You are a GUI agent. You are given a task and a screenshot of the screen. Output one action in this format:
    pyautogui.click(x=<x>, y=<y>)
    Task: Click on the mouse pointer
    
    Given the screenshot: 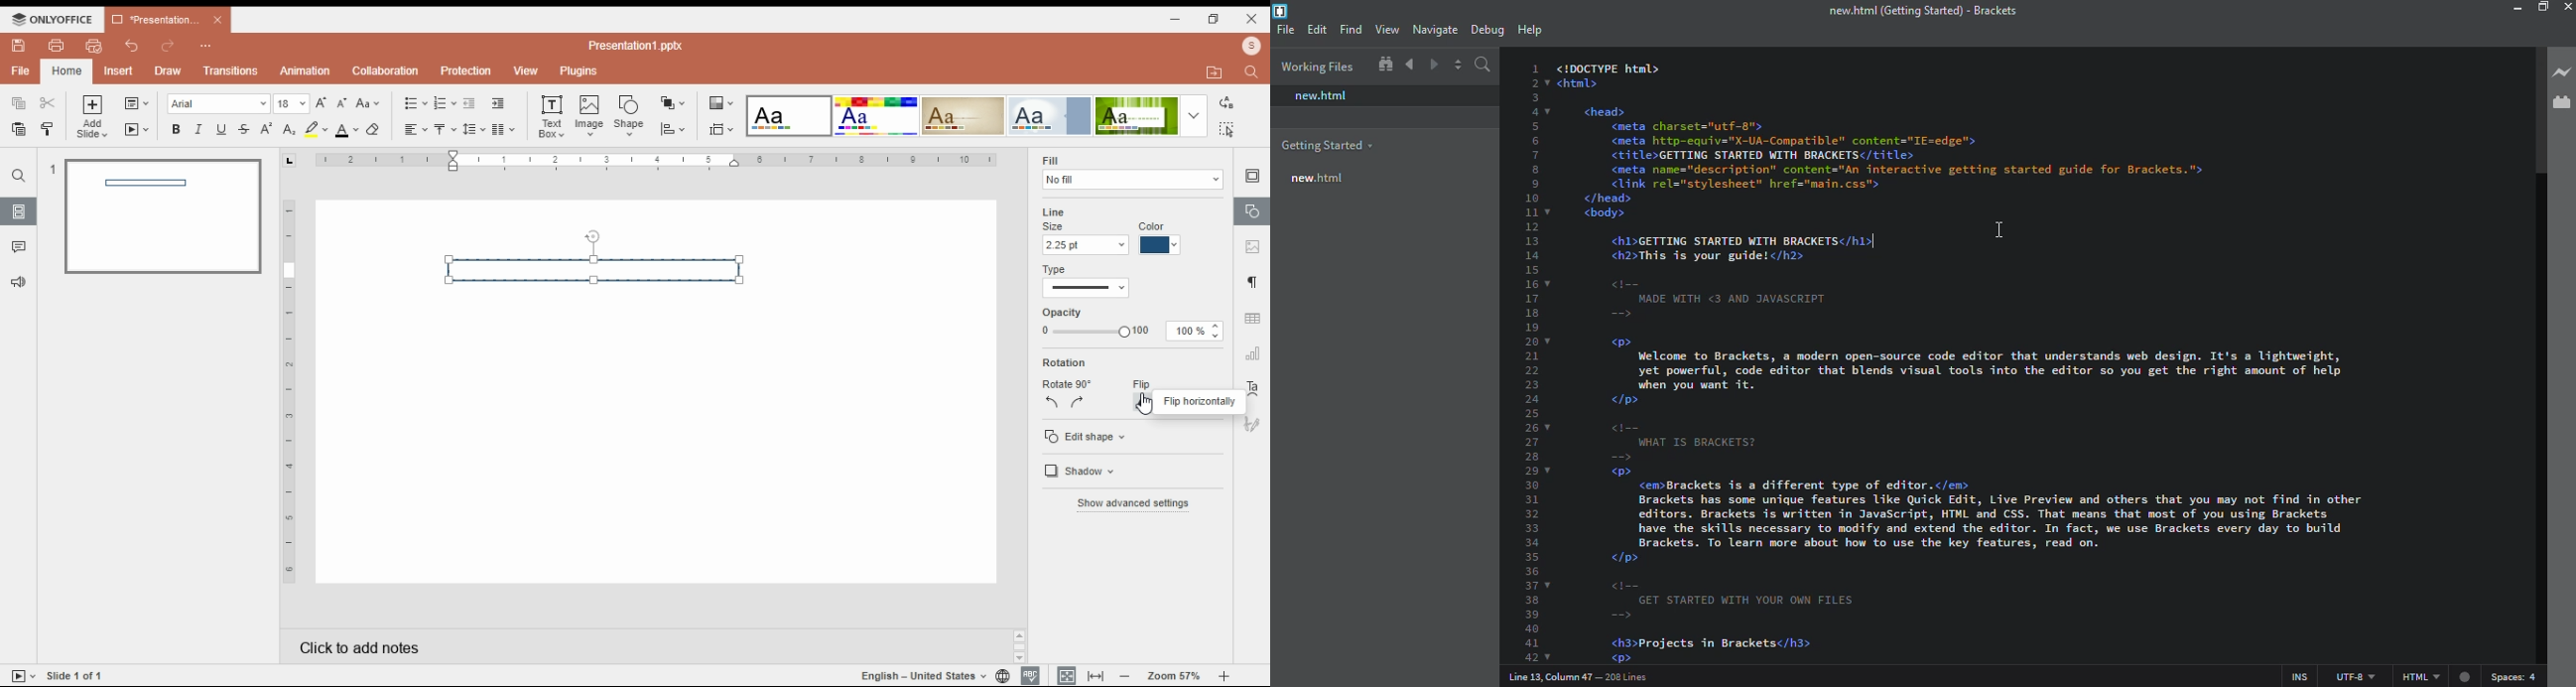 What is the action you would take?
    pyautogui.click(x=1143, y=401)
    